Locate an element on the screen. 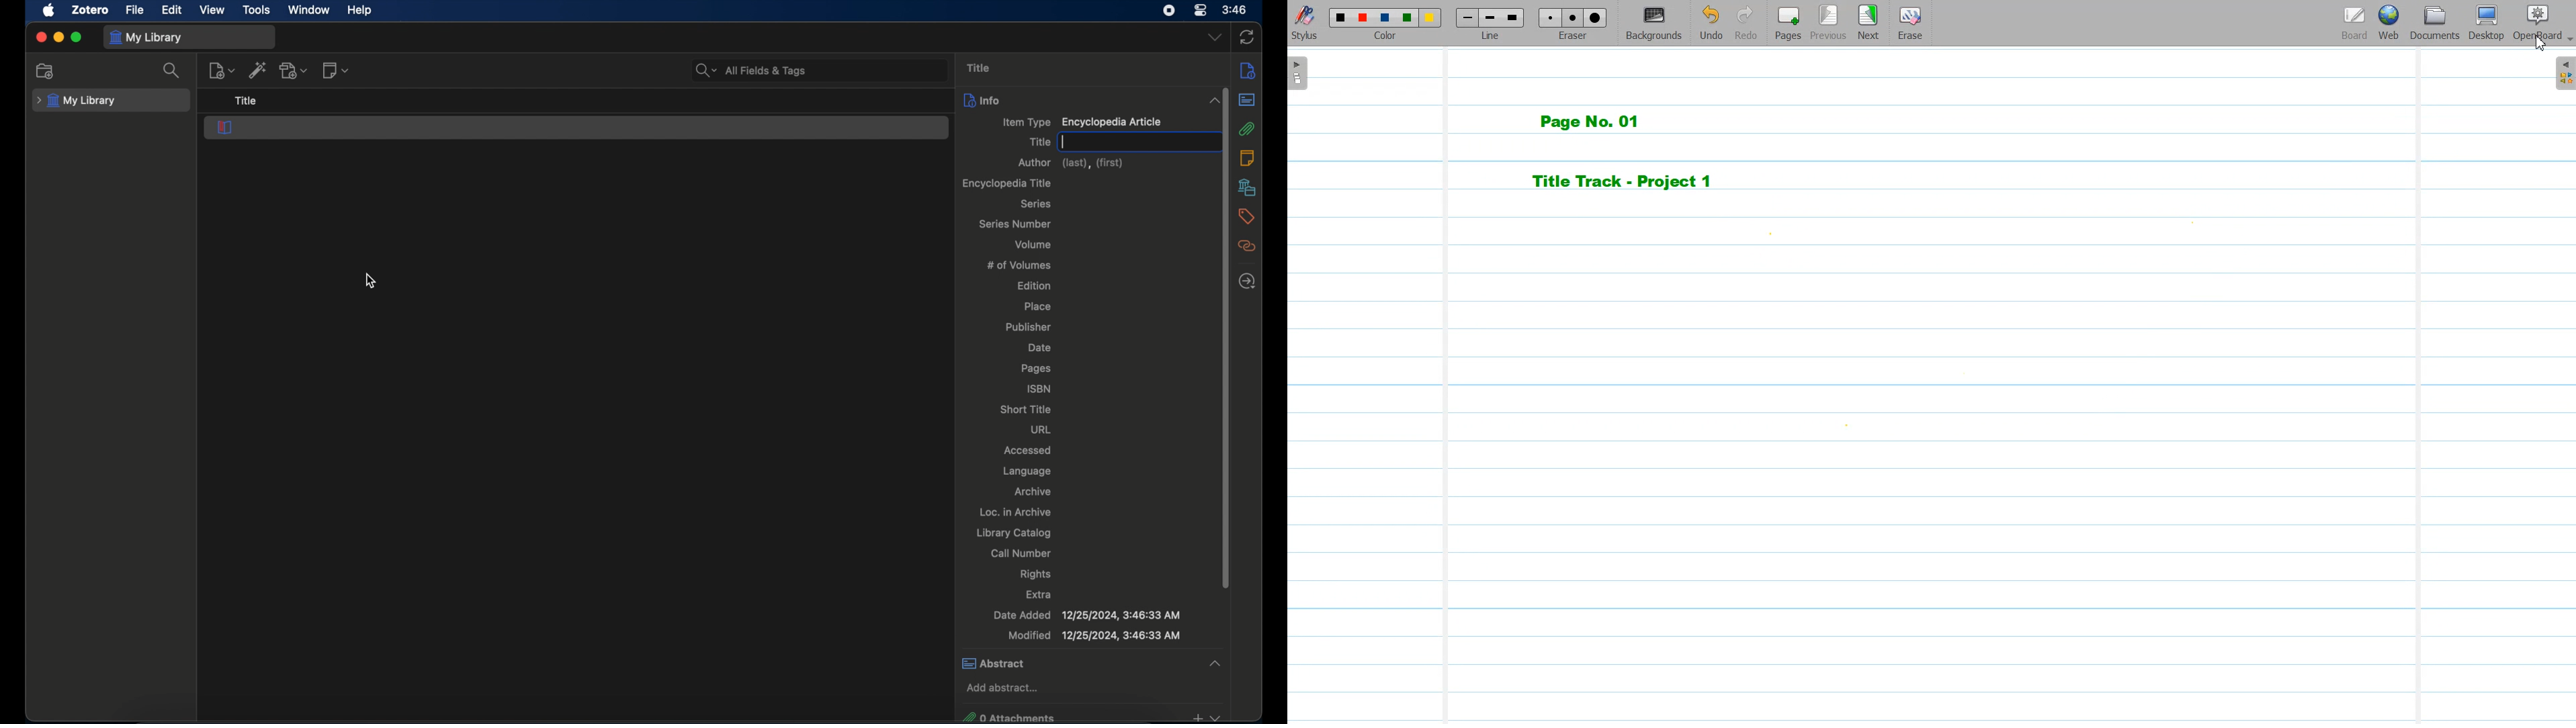  sync is located at coordinates (1246, 38).